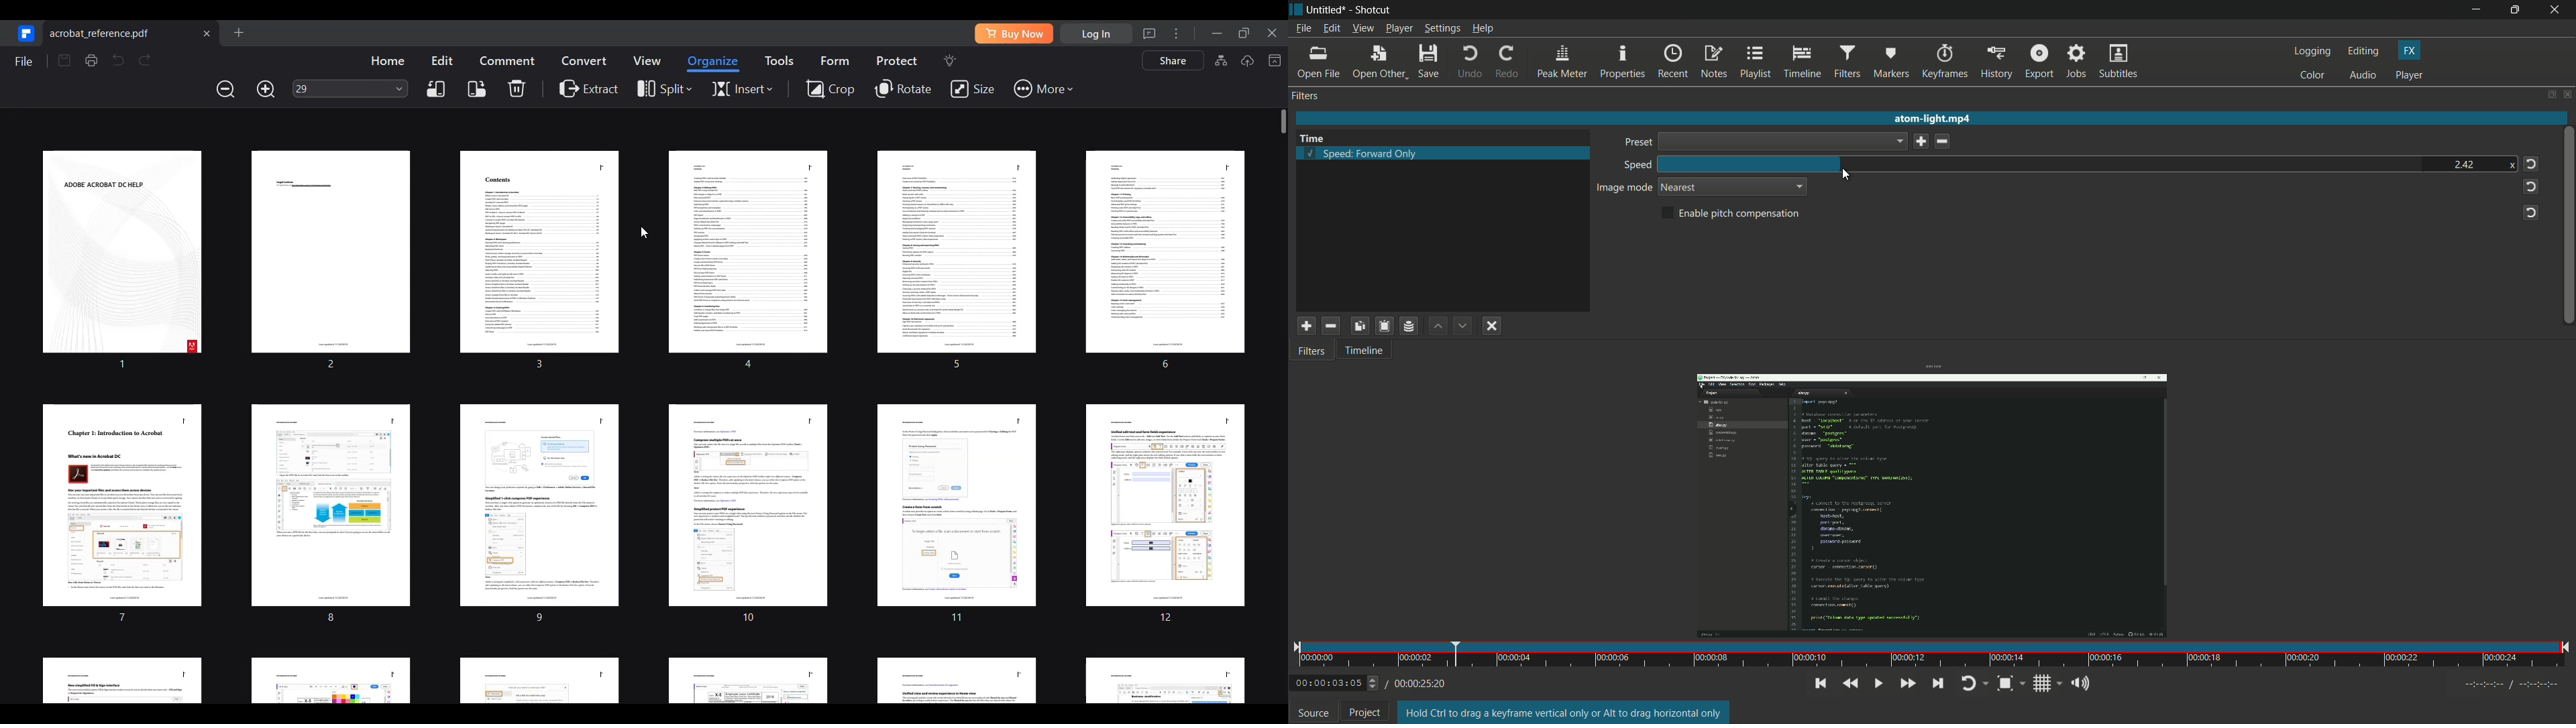 The image size is (2576, 728). Describe the element at coordinates (2039, 62) in the screenshot. I see `export` at that location.